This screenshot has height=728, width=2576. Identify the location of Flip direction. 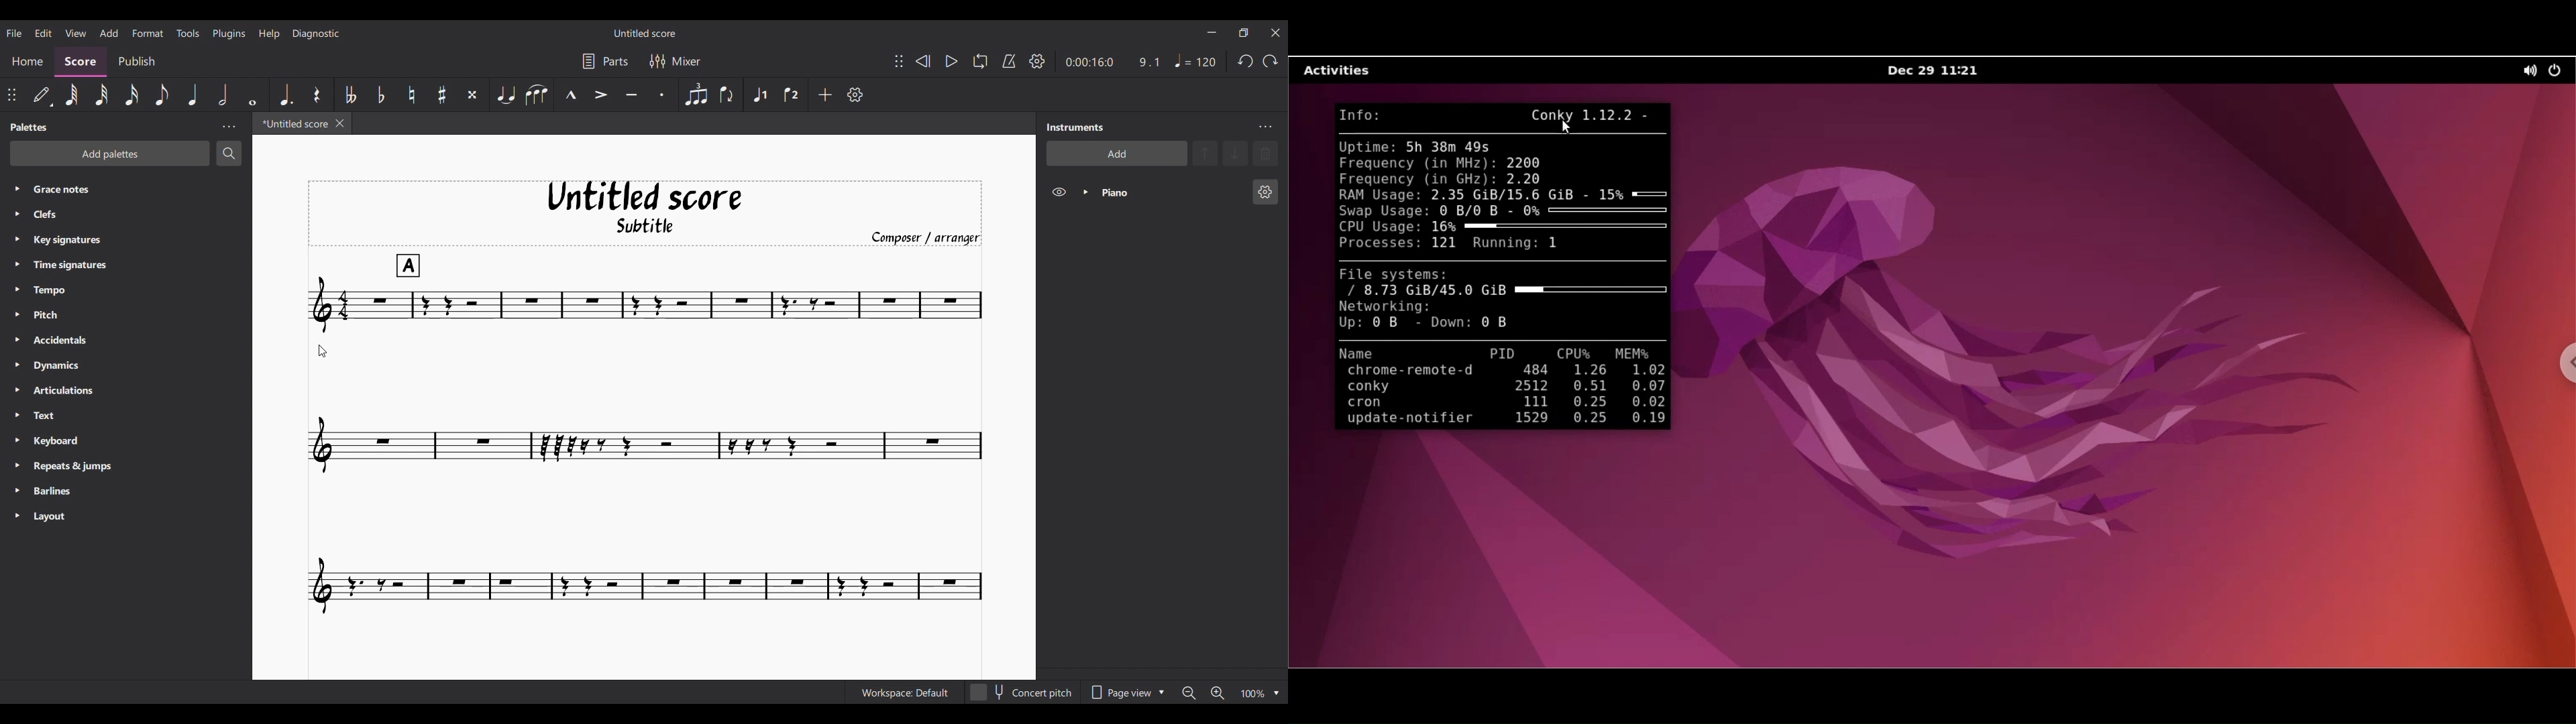
(727, 95).